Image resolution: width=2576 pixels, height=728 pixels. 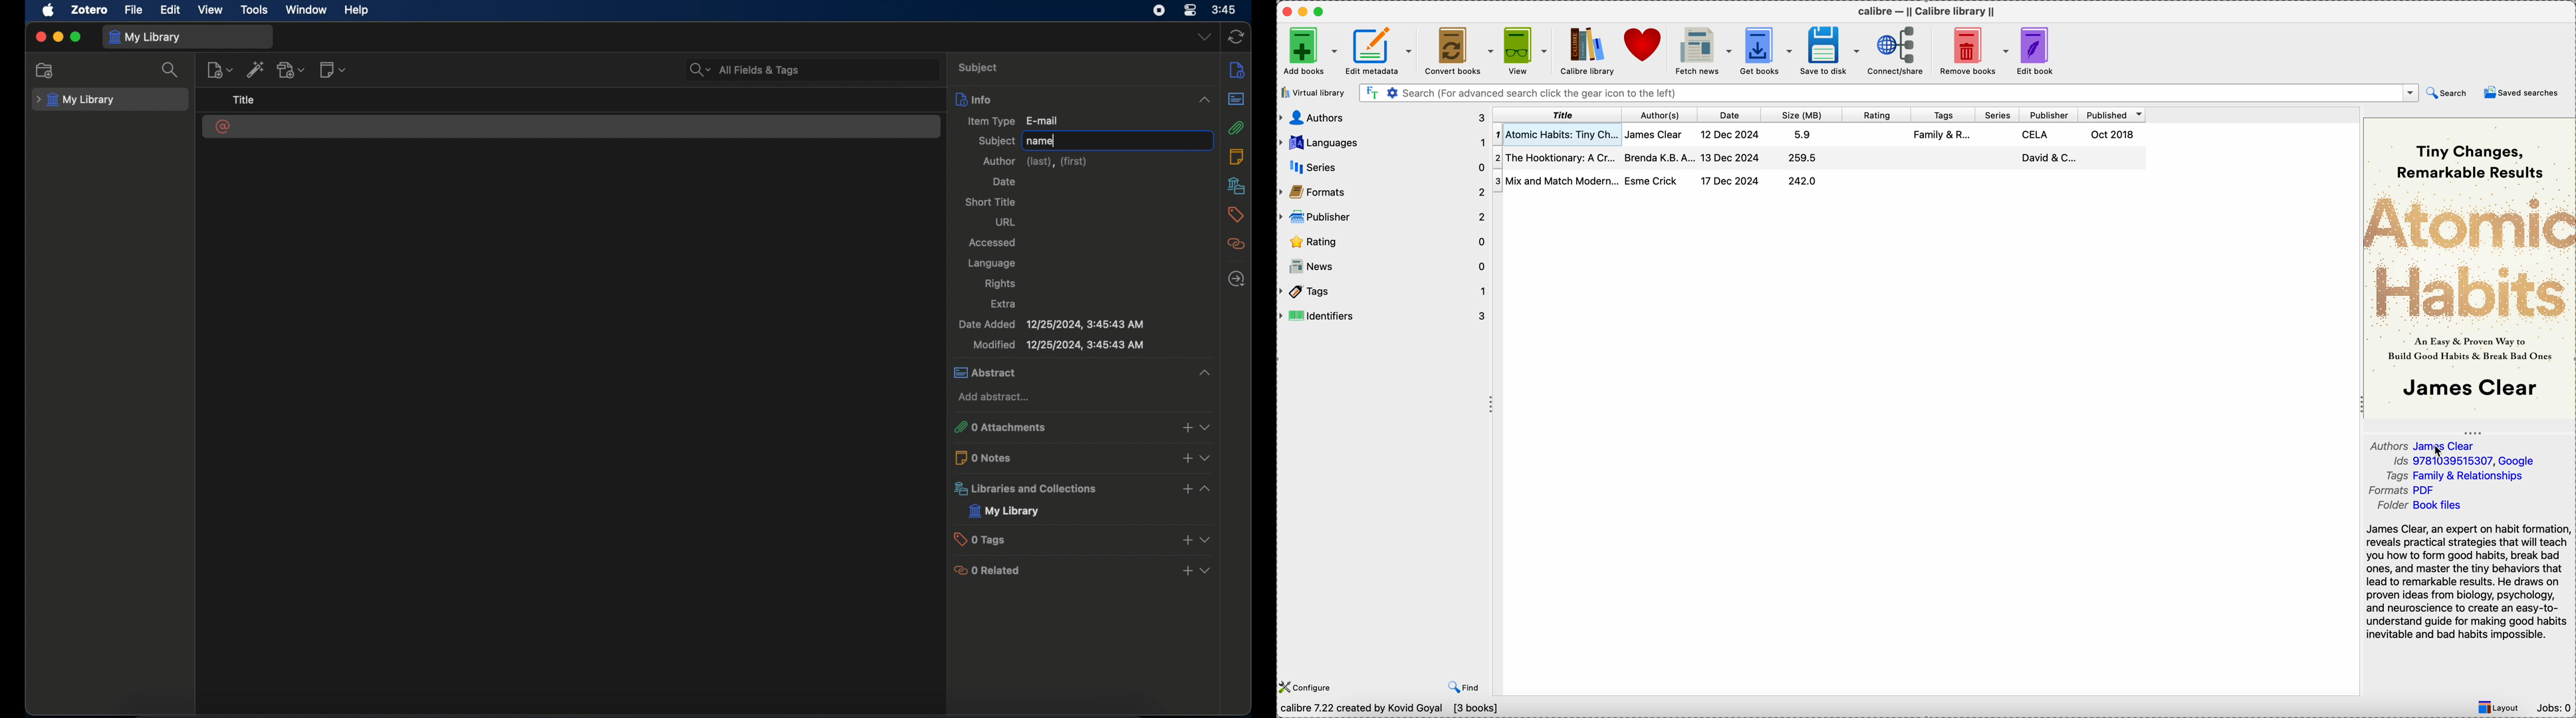 What do you see at coordinates (1308, 50) in the screenshot?
I see `add books` at bounding box center [1308, 50].